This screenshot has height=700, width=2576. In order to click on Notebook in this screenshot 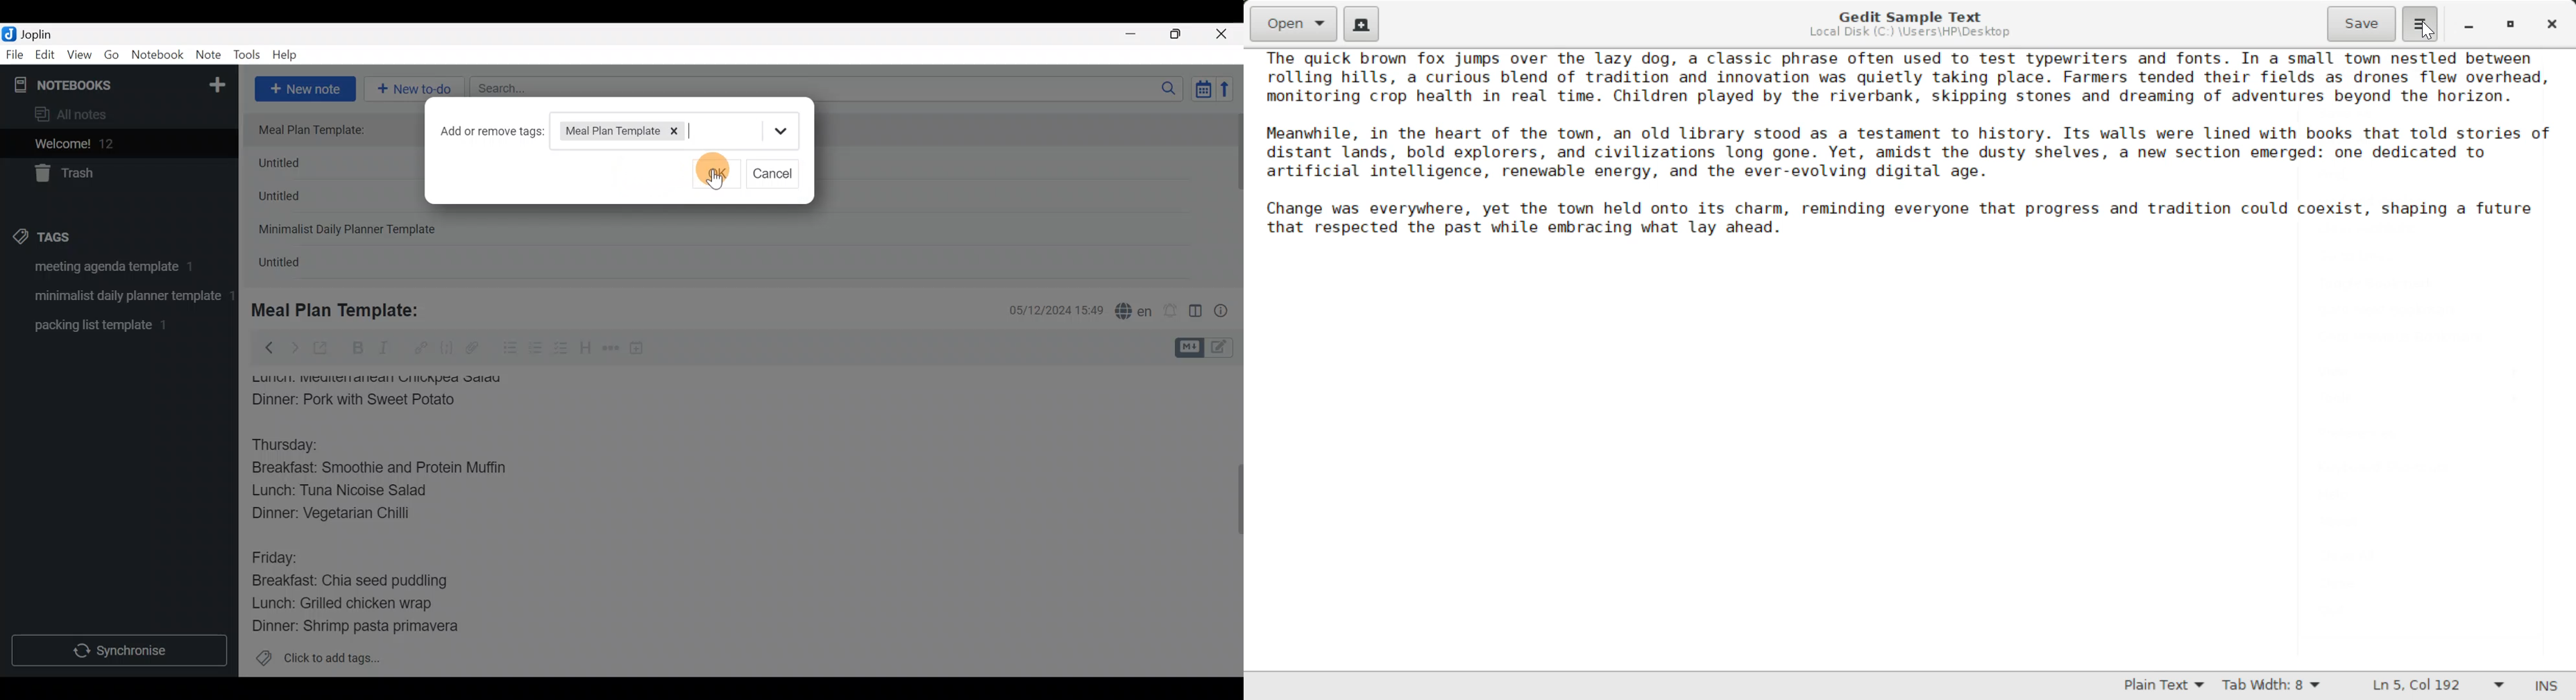, I will do `click(158, 55)`.